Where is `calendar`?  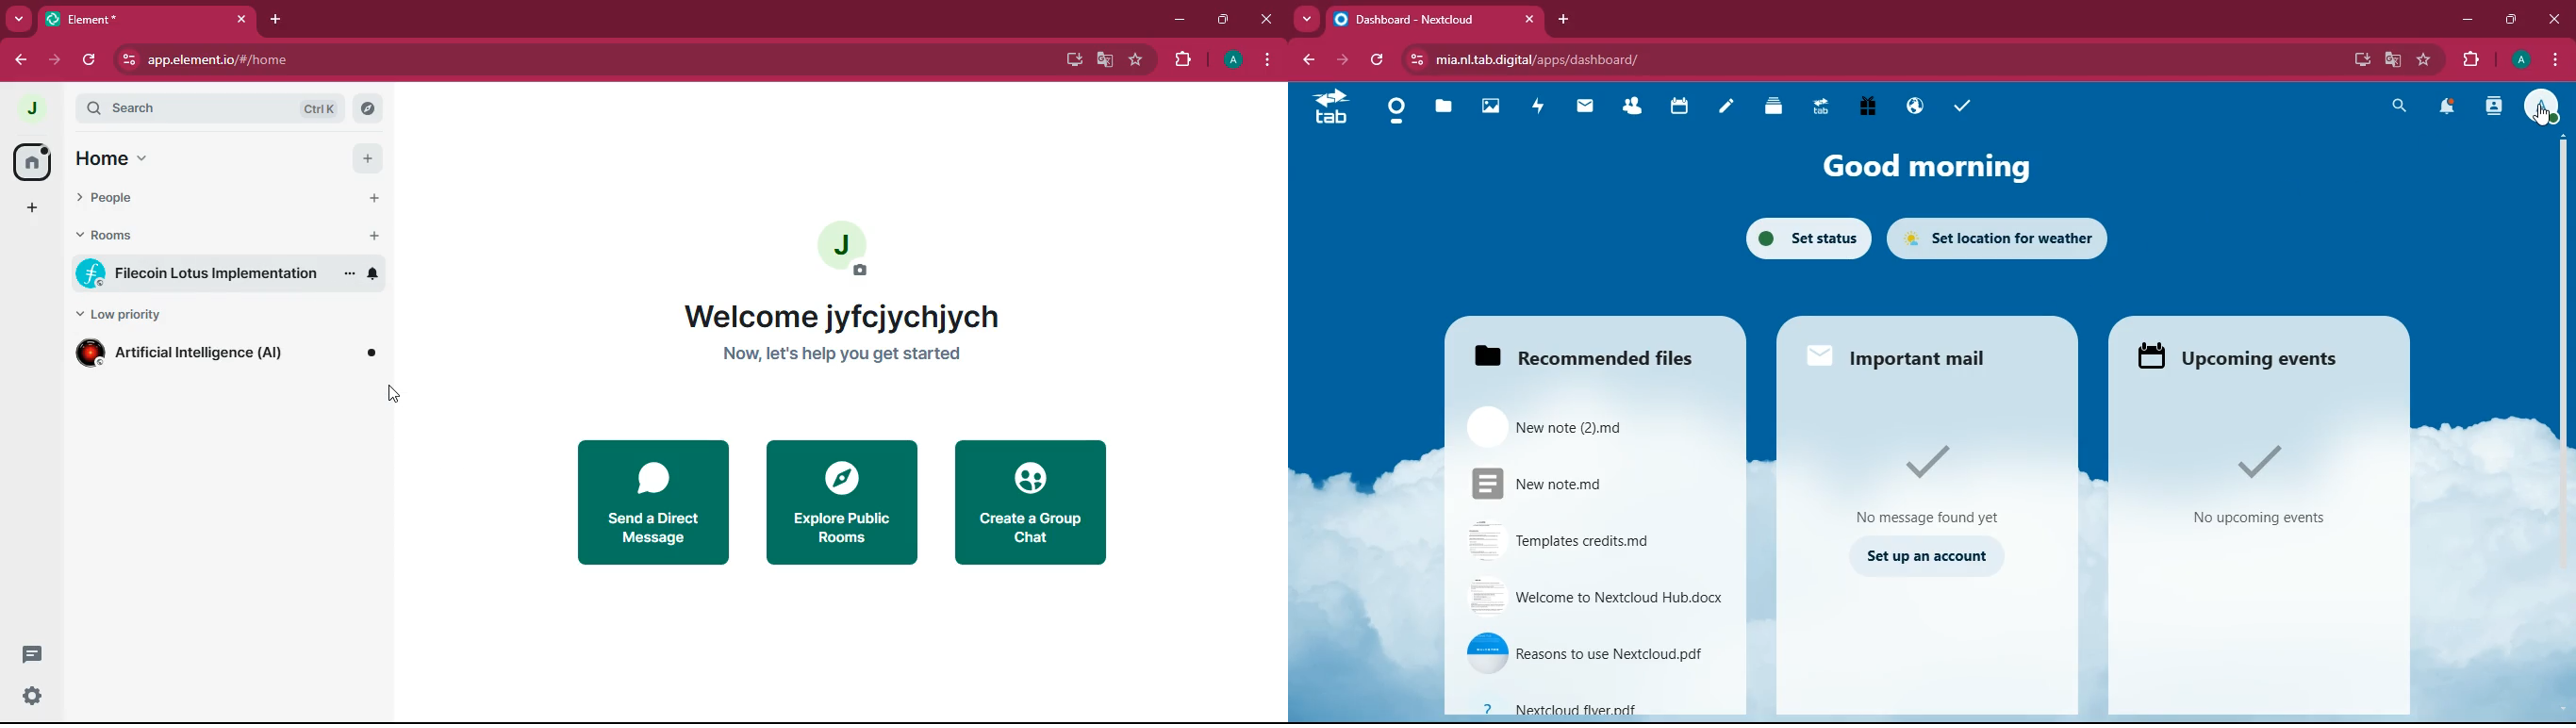 calendar is located at coordinates (1680, 108).